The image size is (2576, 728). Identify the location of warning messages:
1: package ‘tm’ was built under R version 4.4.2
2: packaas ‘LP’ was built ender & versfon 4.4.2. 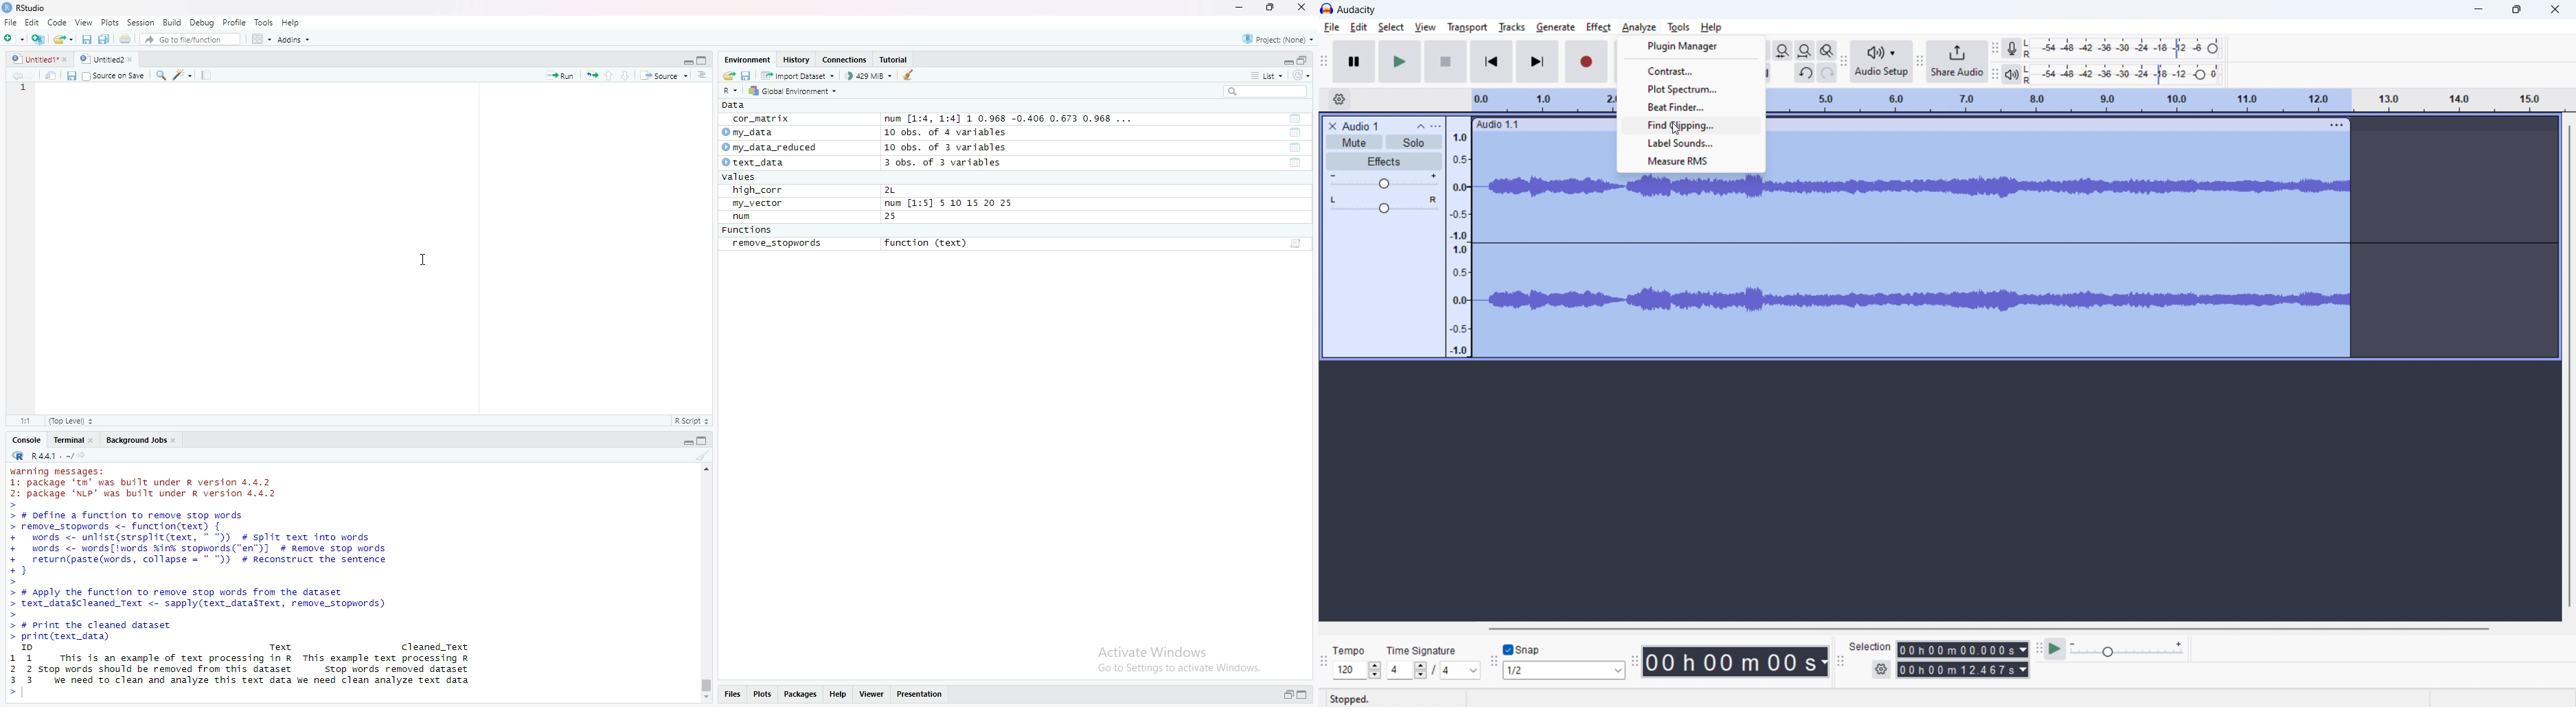
(148, 480).